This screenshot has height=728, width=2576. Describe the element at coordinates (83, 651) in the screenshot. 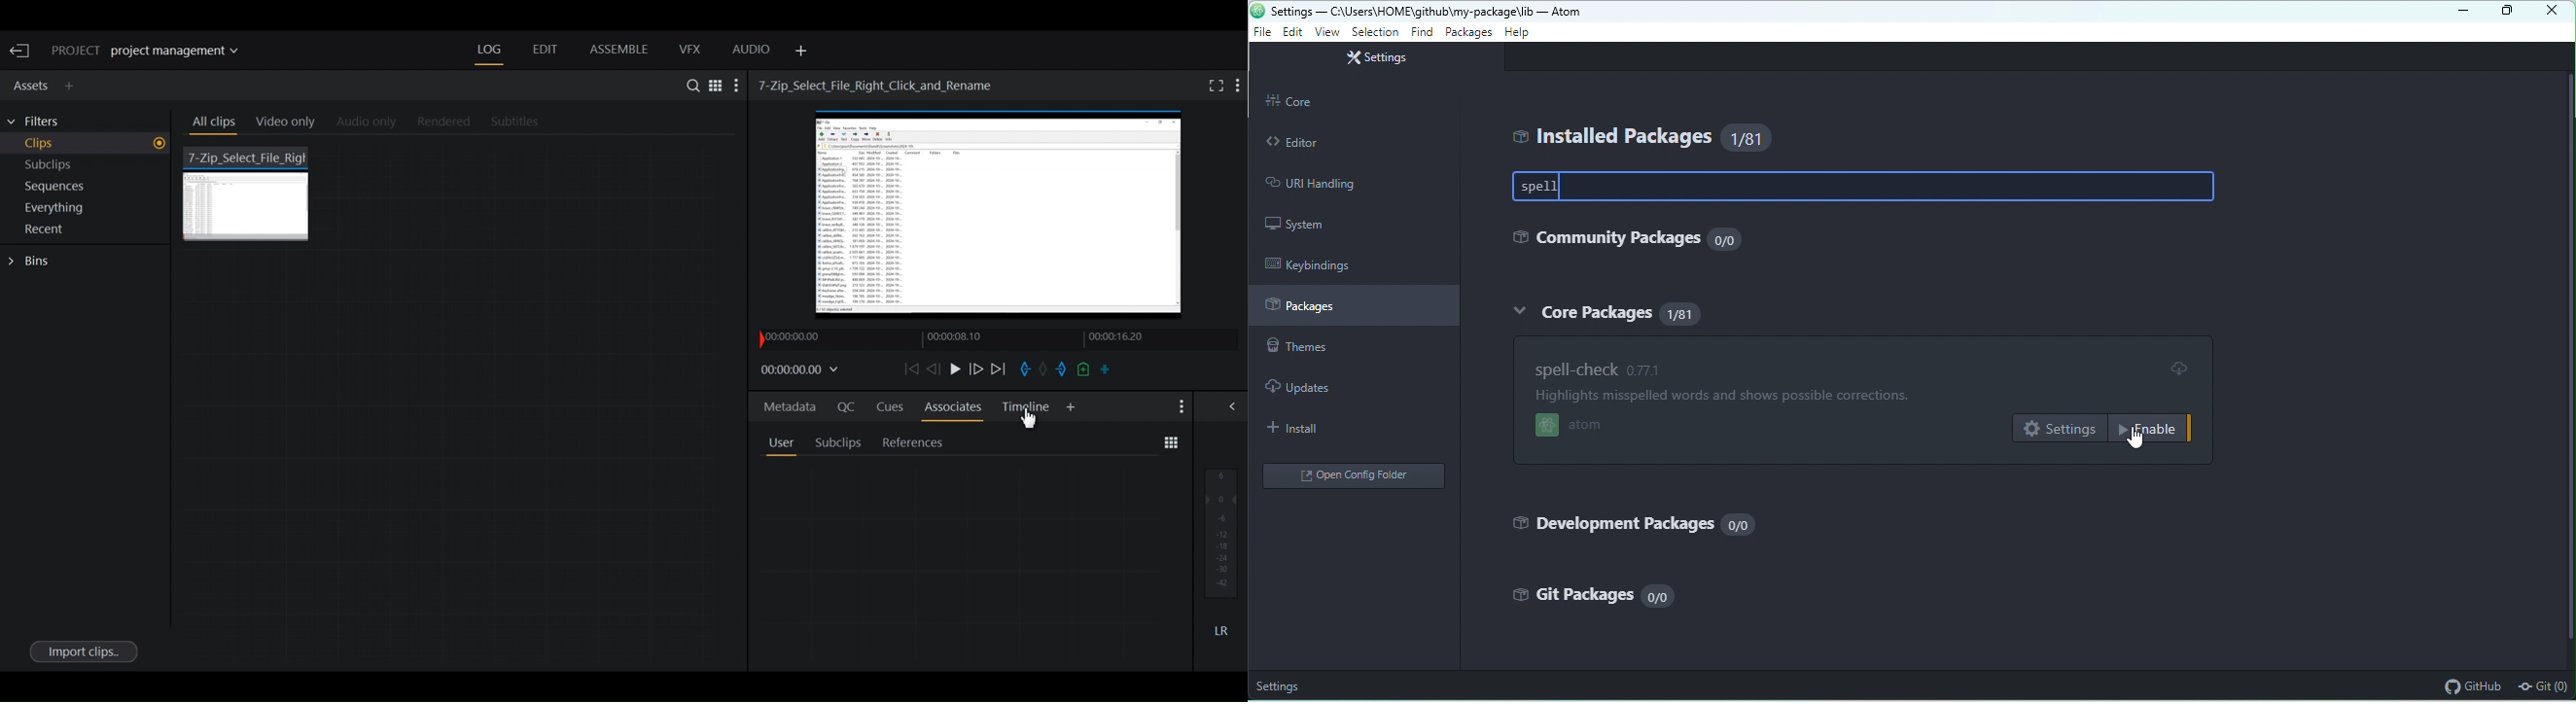

I see `Import clips` at that location.